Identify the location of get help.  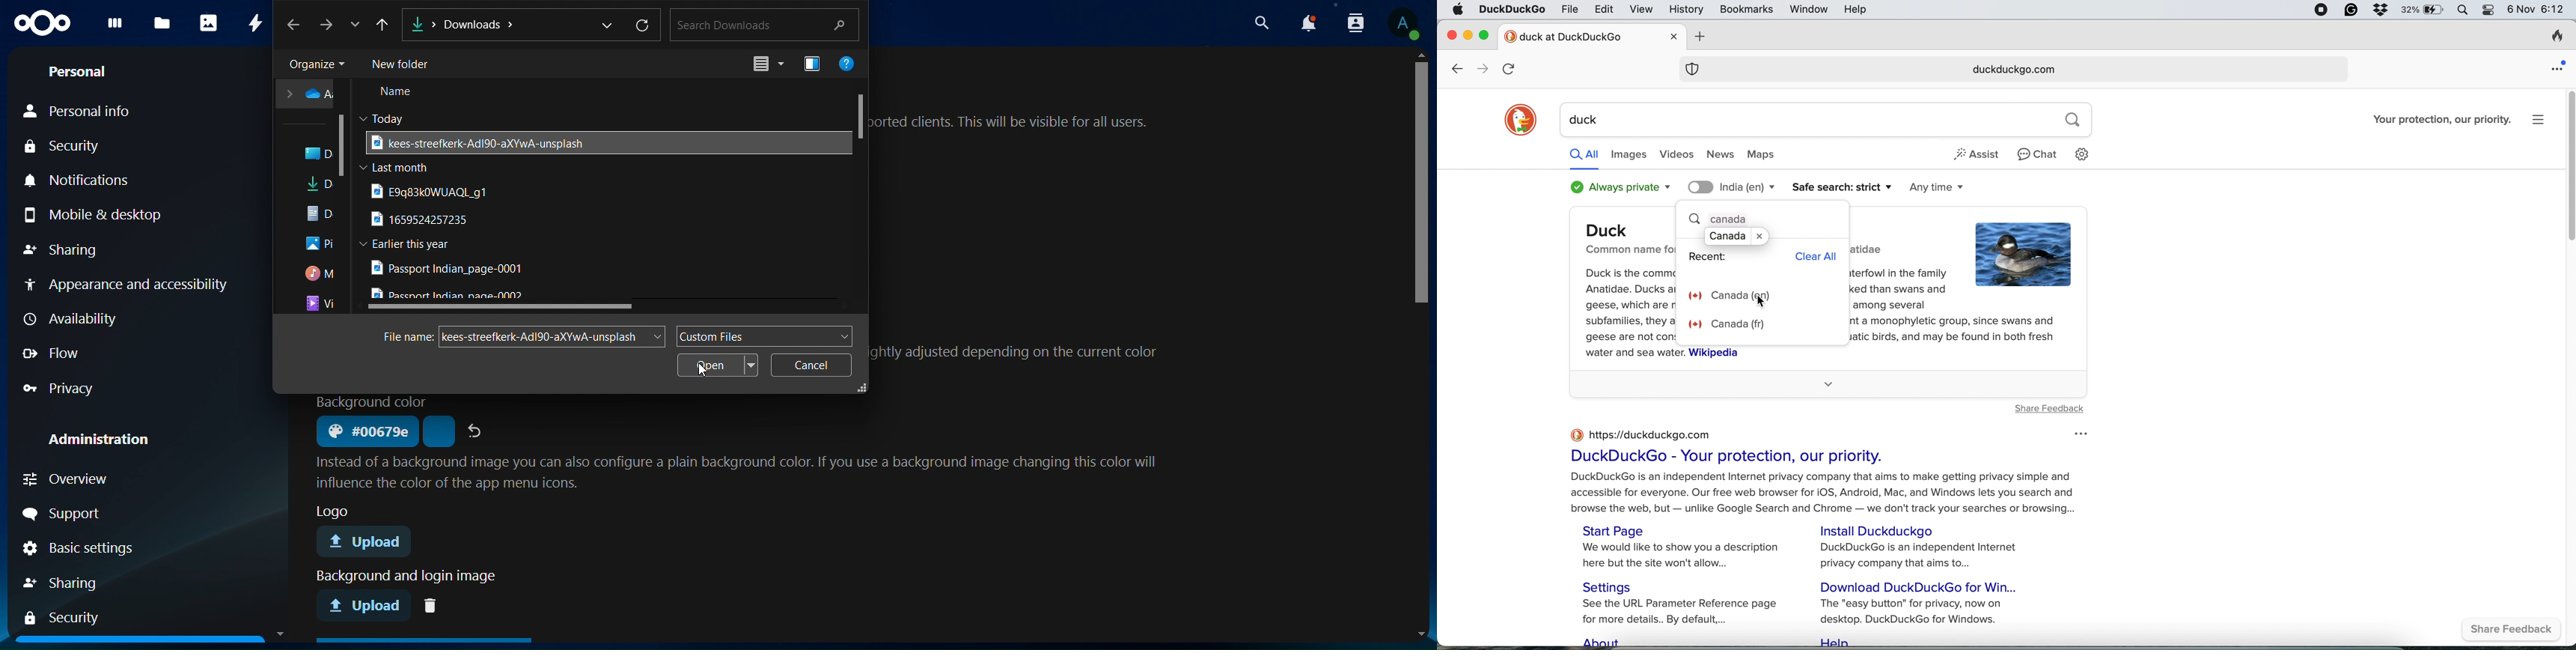
(849, 65).